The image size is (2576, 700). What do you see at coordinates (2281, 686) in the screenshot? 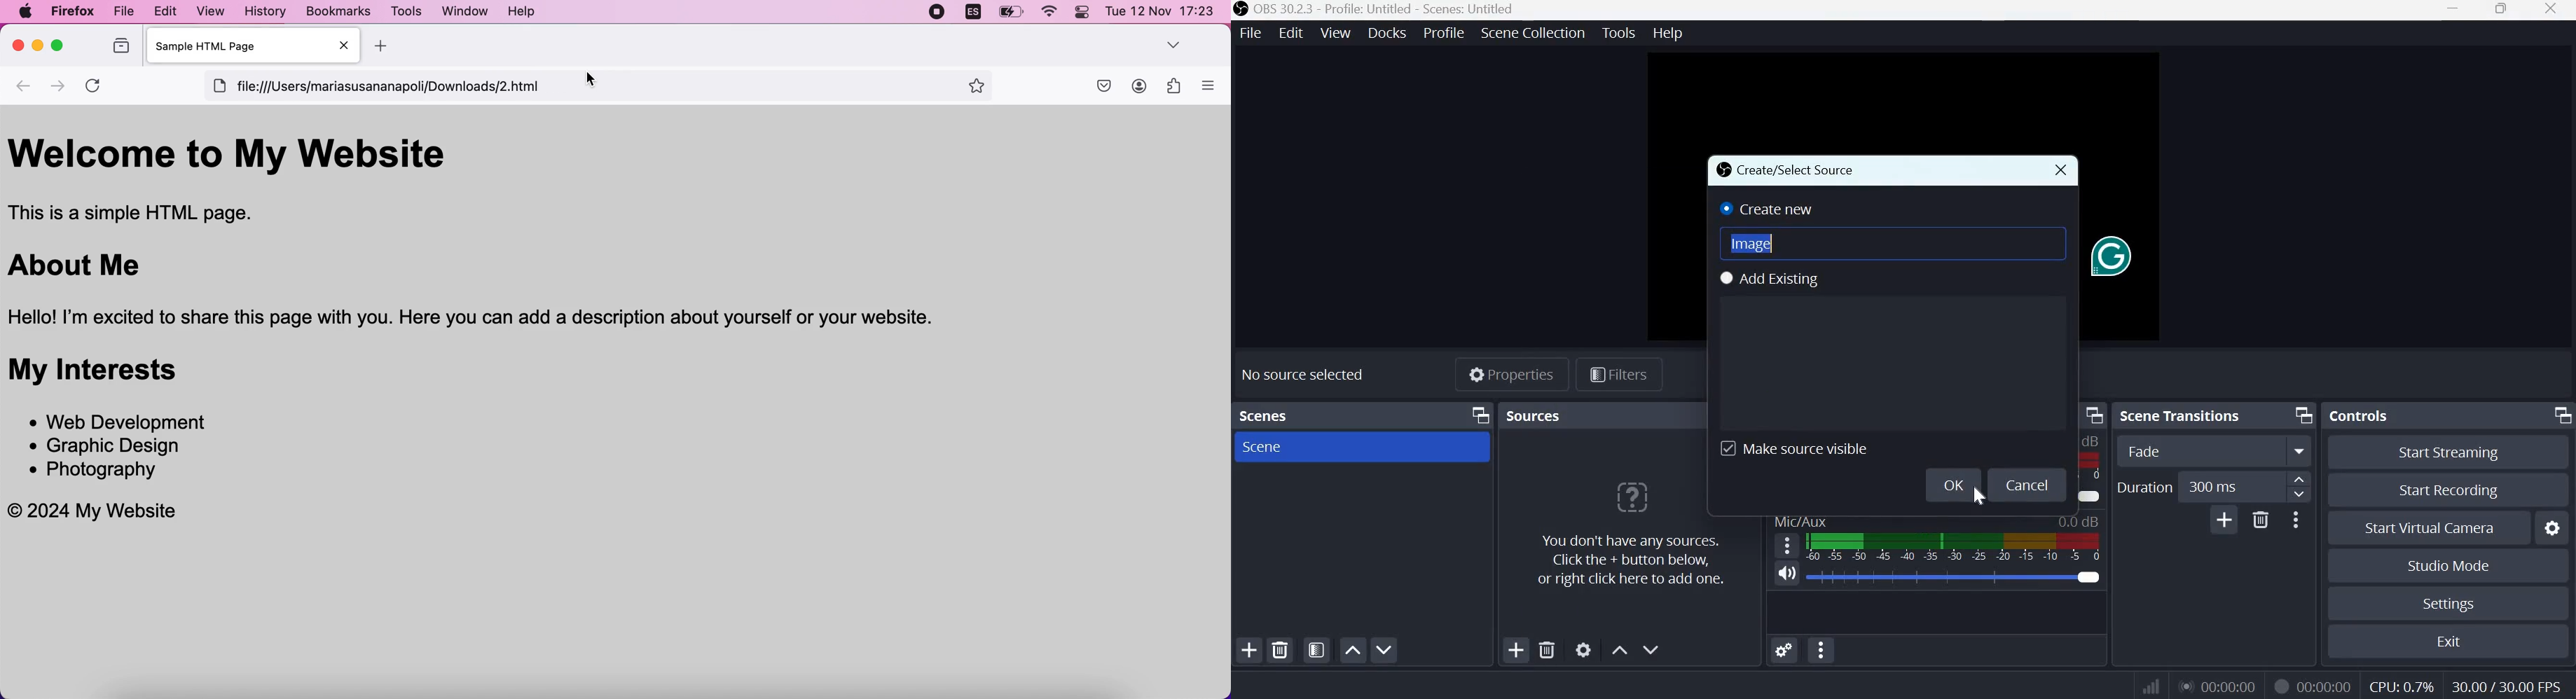
I see `Recording Status Icon` at bounding box center [2281, 686].